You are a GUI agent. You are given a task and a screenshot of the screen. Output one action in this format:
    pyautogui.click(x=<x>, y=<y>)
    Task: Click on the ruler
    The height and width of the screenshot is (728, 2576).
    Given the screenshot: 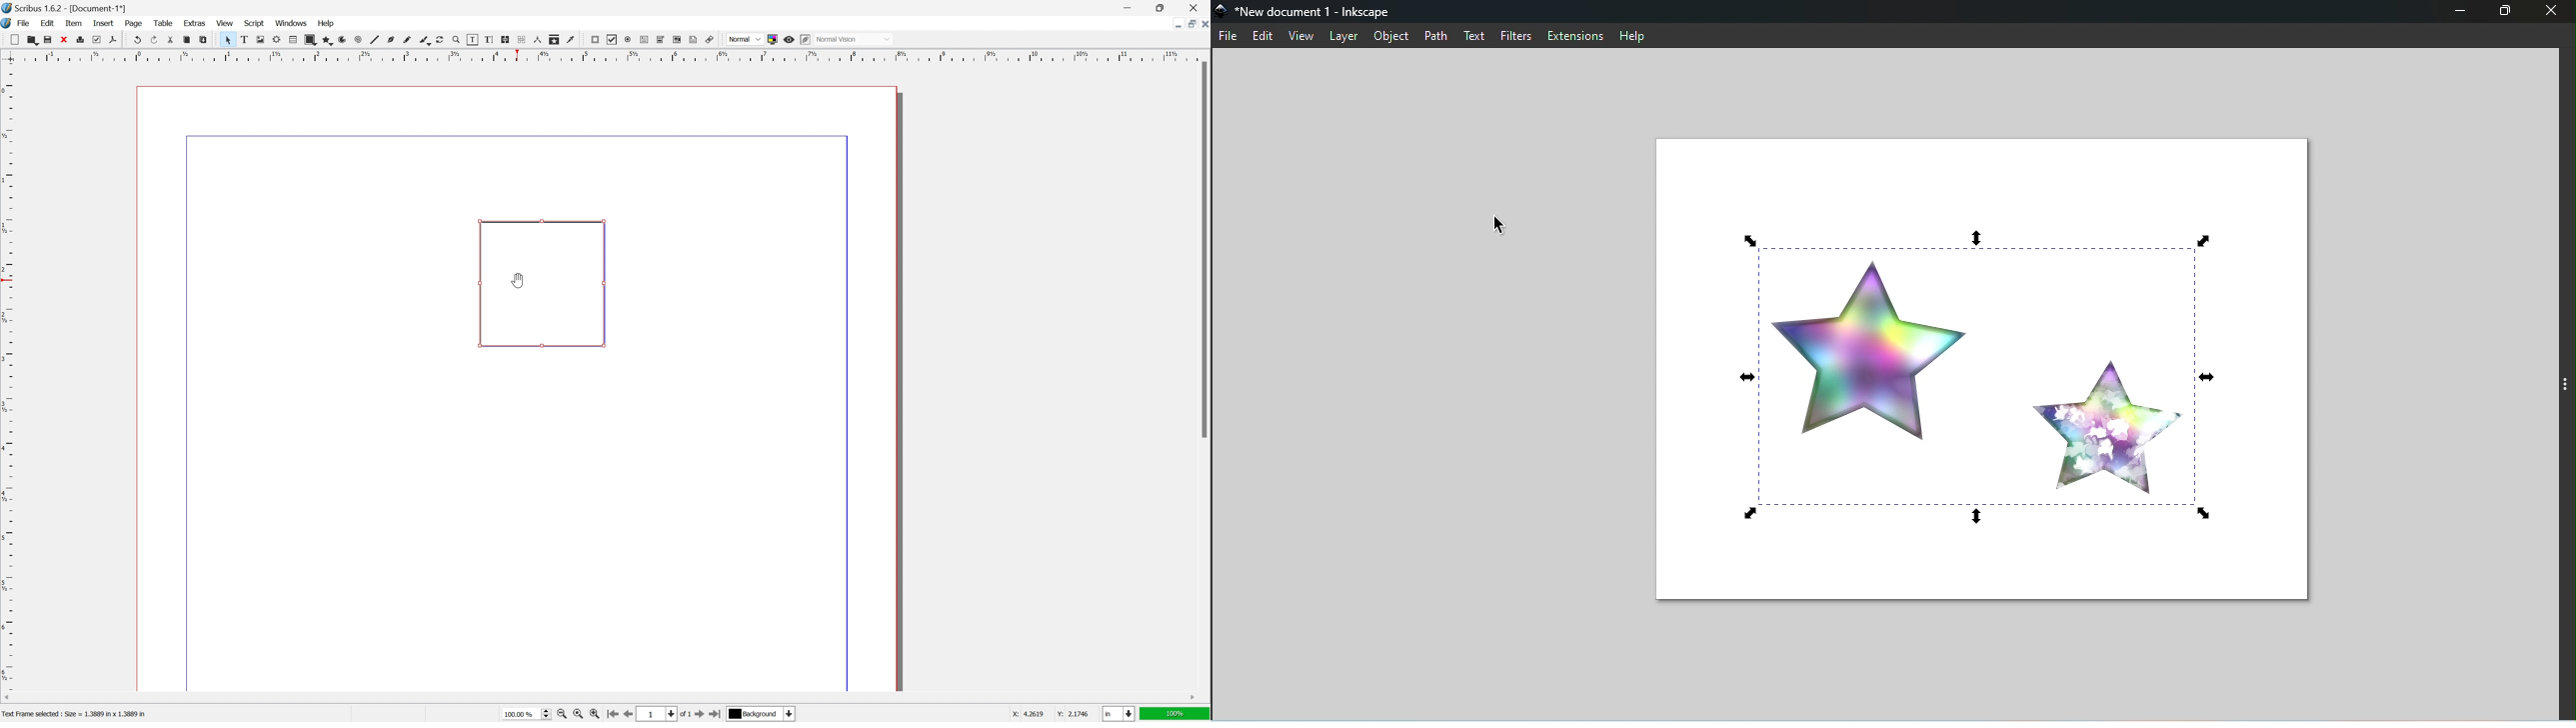 What is the action you would take?
    pyautogui.click(x=604, y=56)
    